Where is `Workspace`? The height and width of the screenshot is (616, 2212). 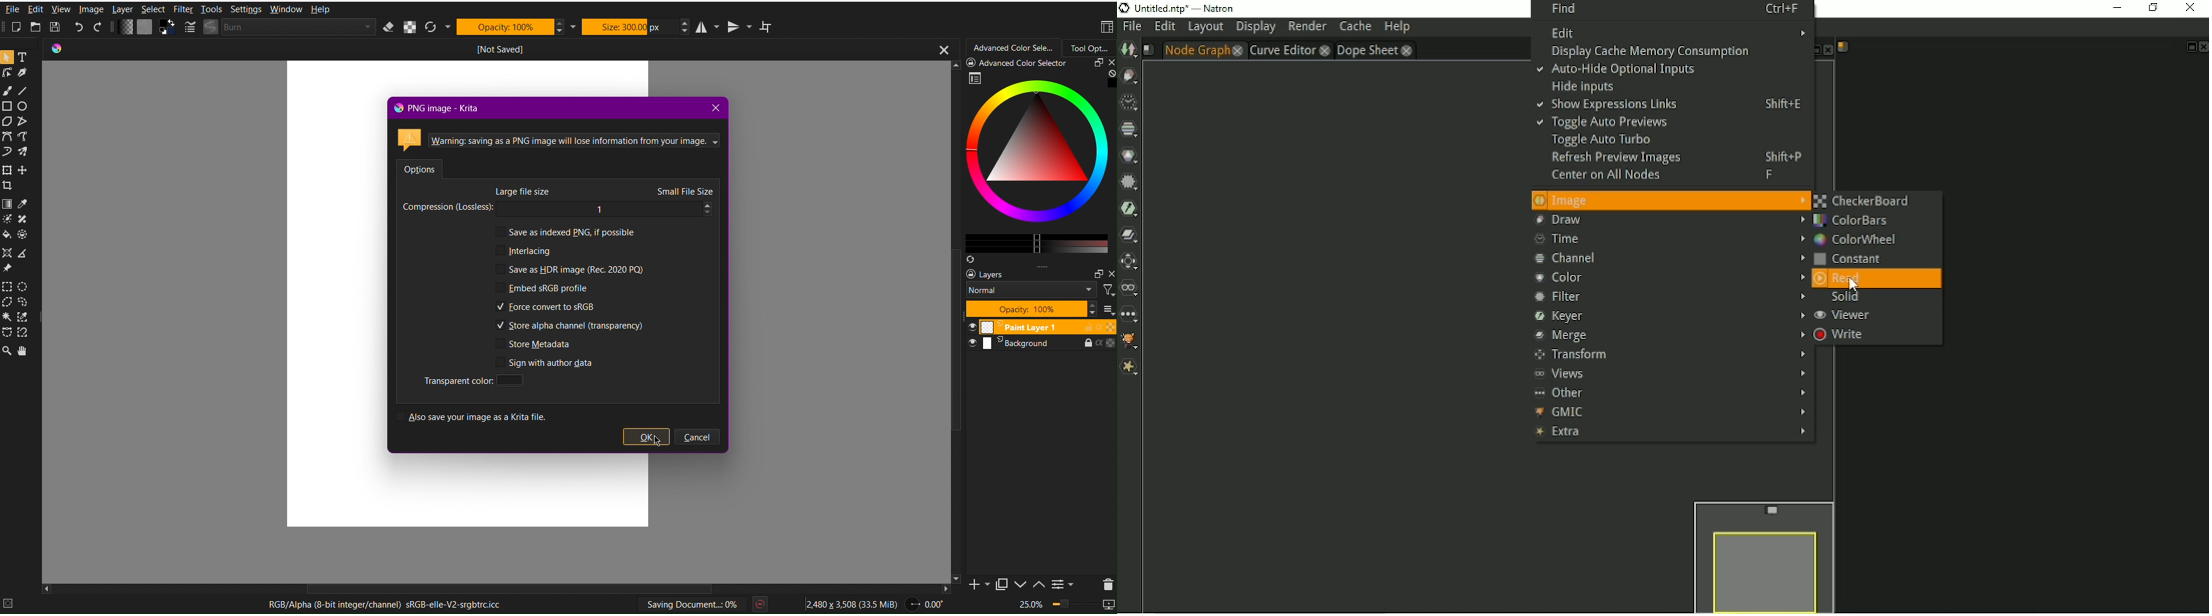 Workspace is located at coordinates (1106, 28).